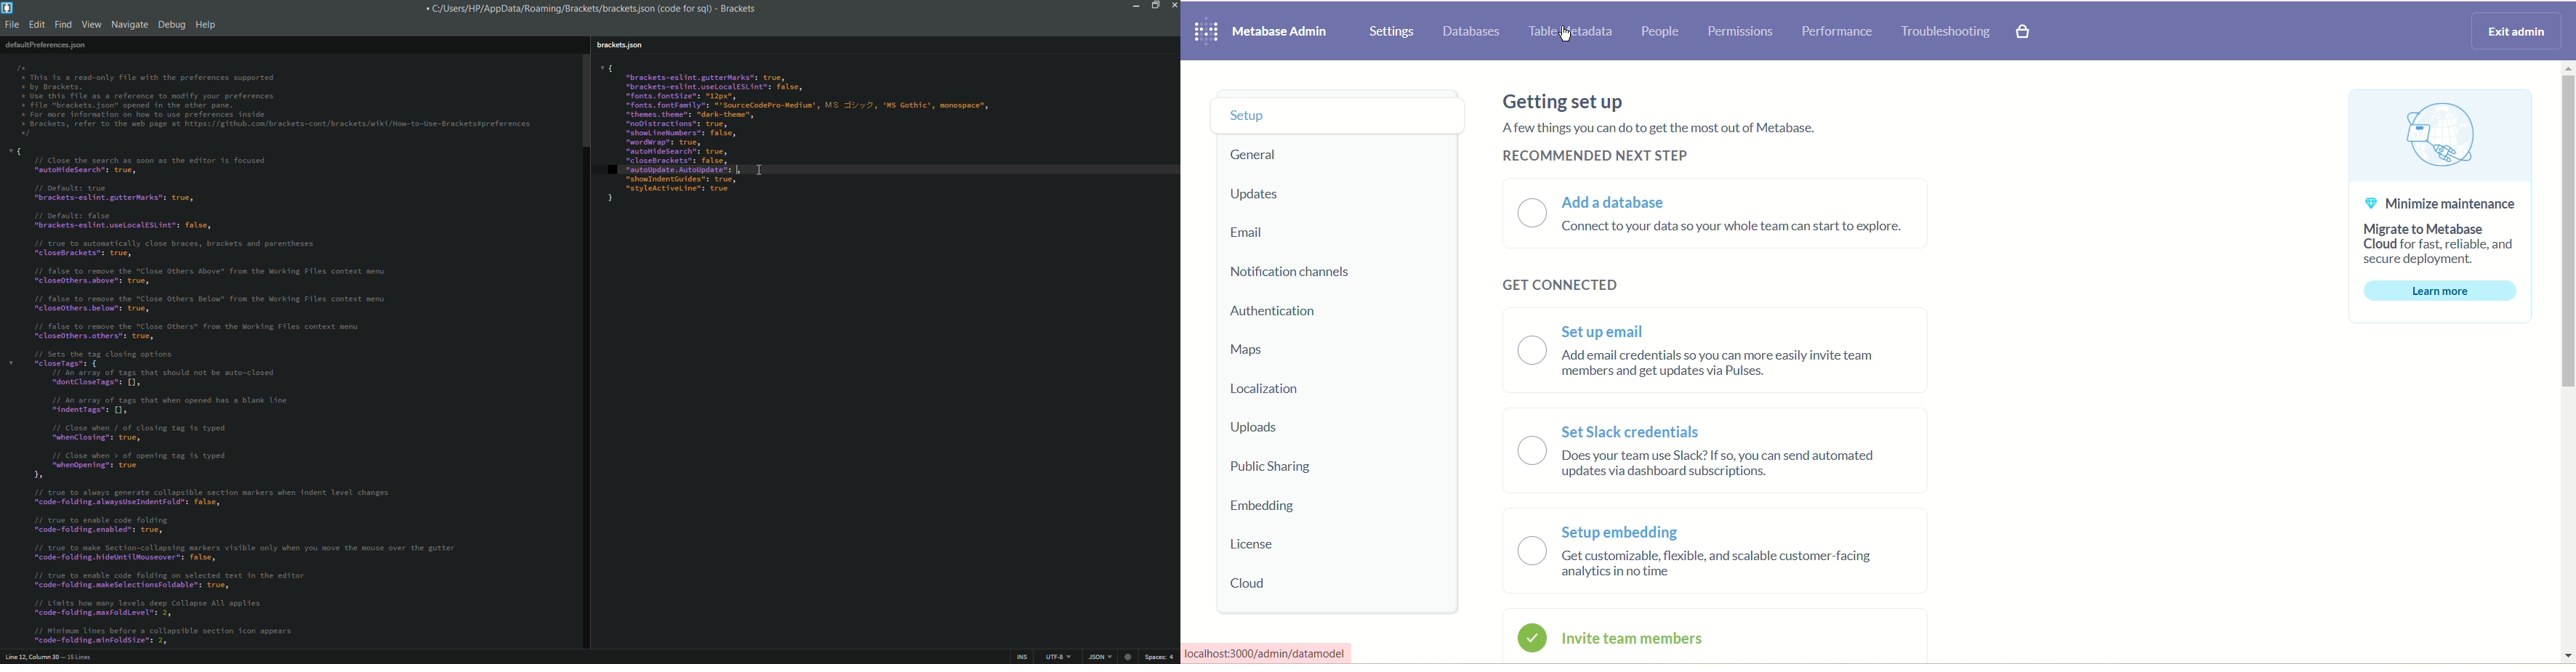 Image resolution: width=2576 pixels, height=672 pixels. I want to click on brackets.json, so click(619, 45).